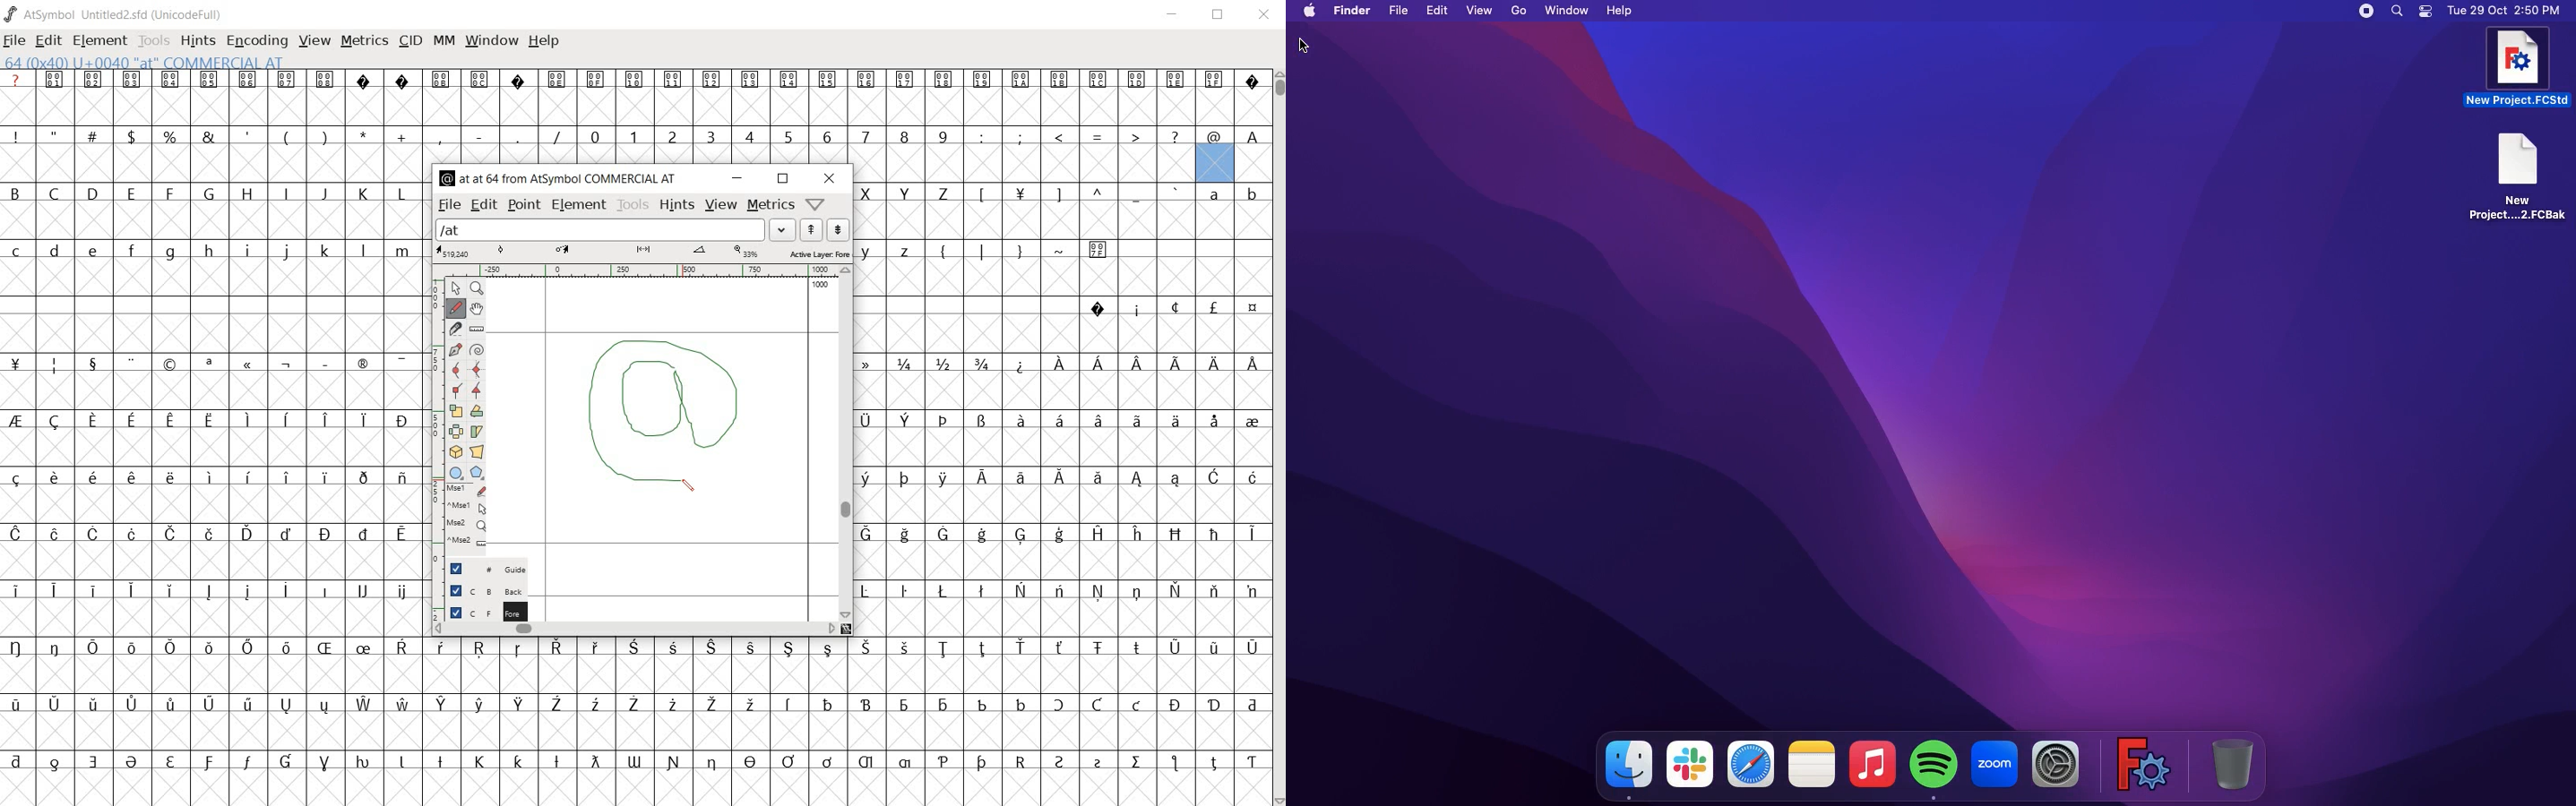 The image size is (2576, 812). I want to click on edit, so click(483, 206).